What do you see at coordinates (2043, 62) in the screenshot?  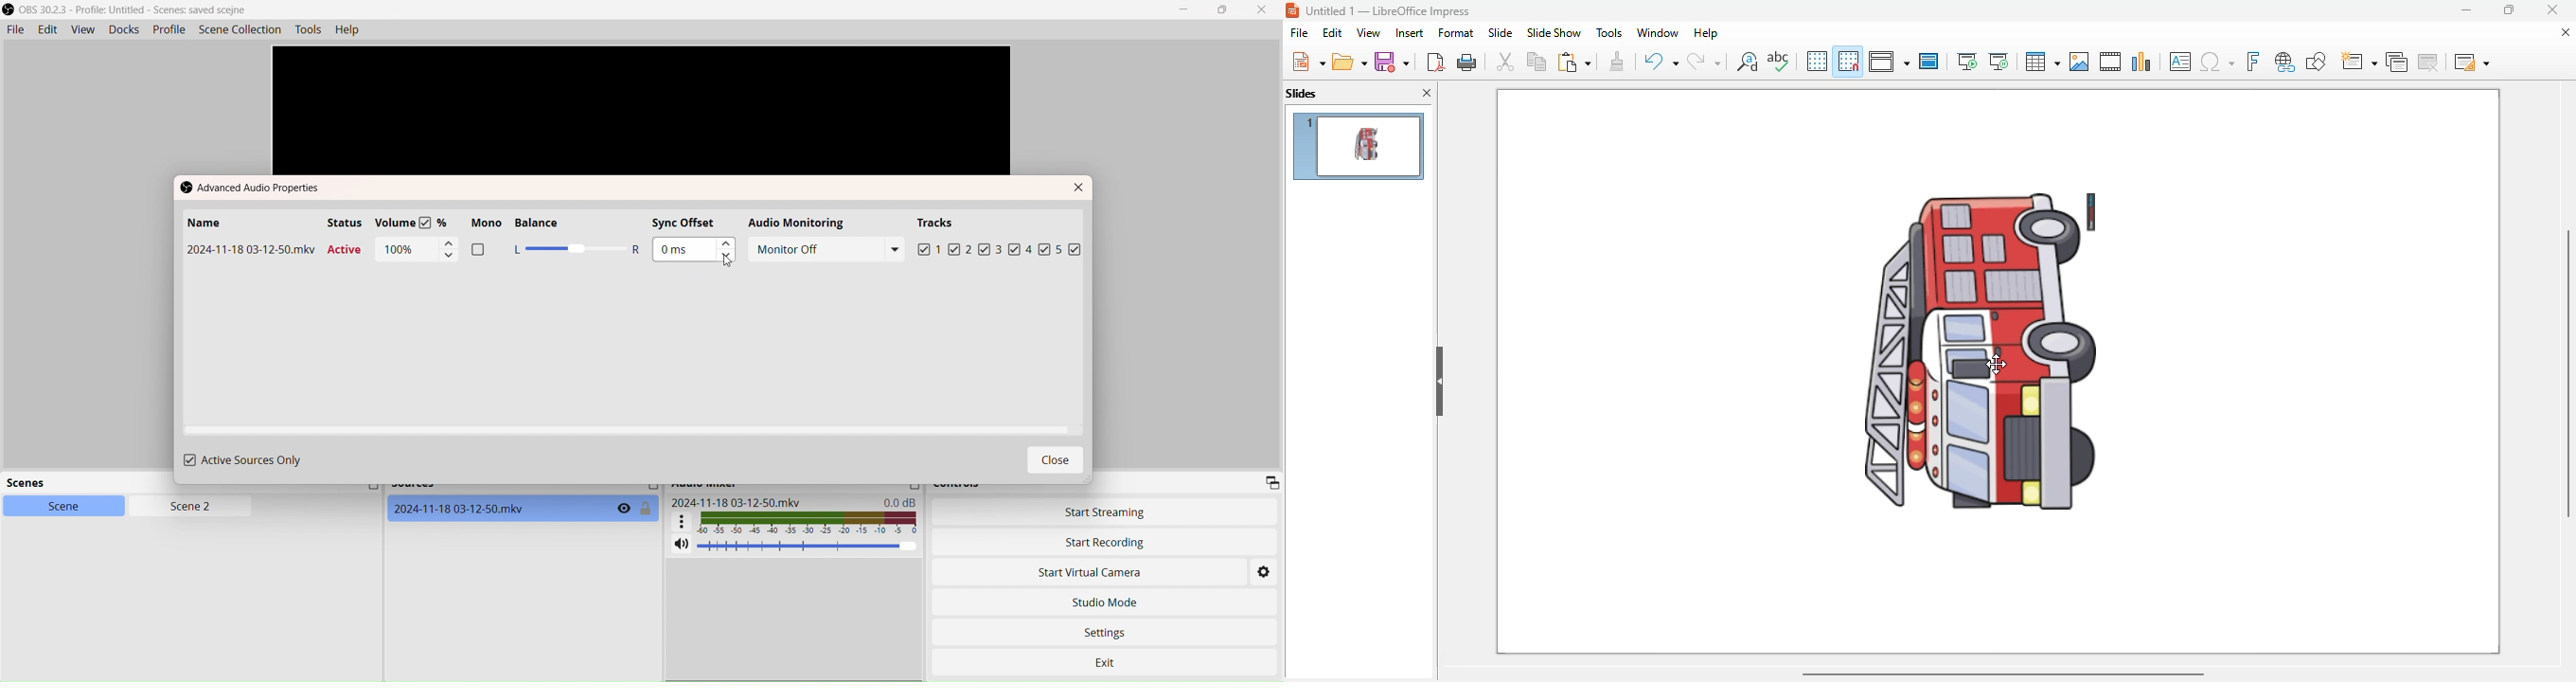 I see `table` at bounding box center [2043, 62].